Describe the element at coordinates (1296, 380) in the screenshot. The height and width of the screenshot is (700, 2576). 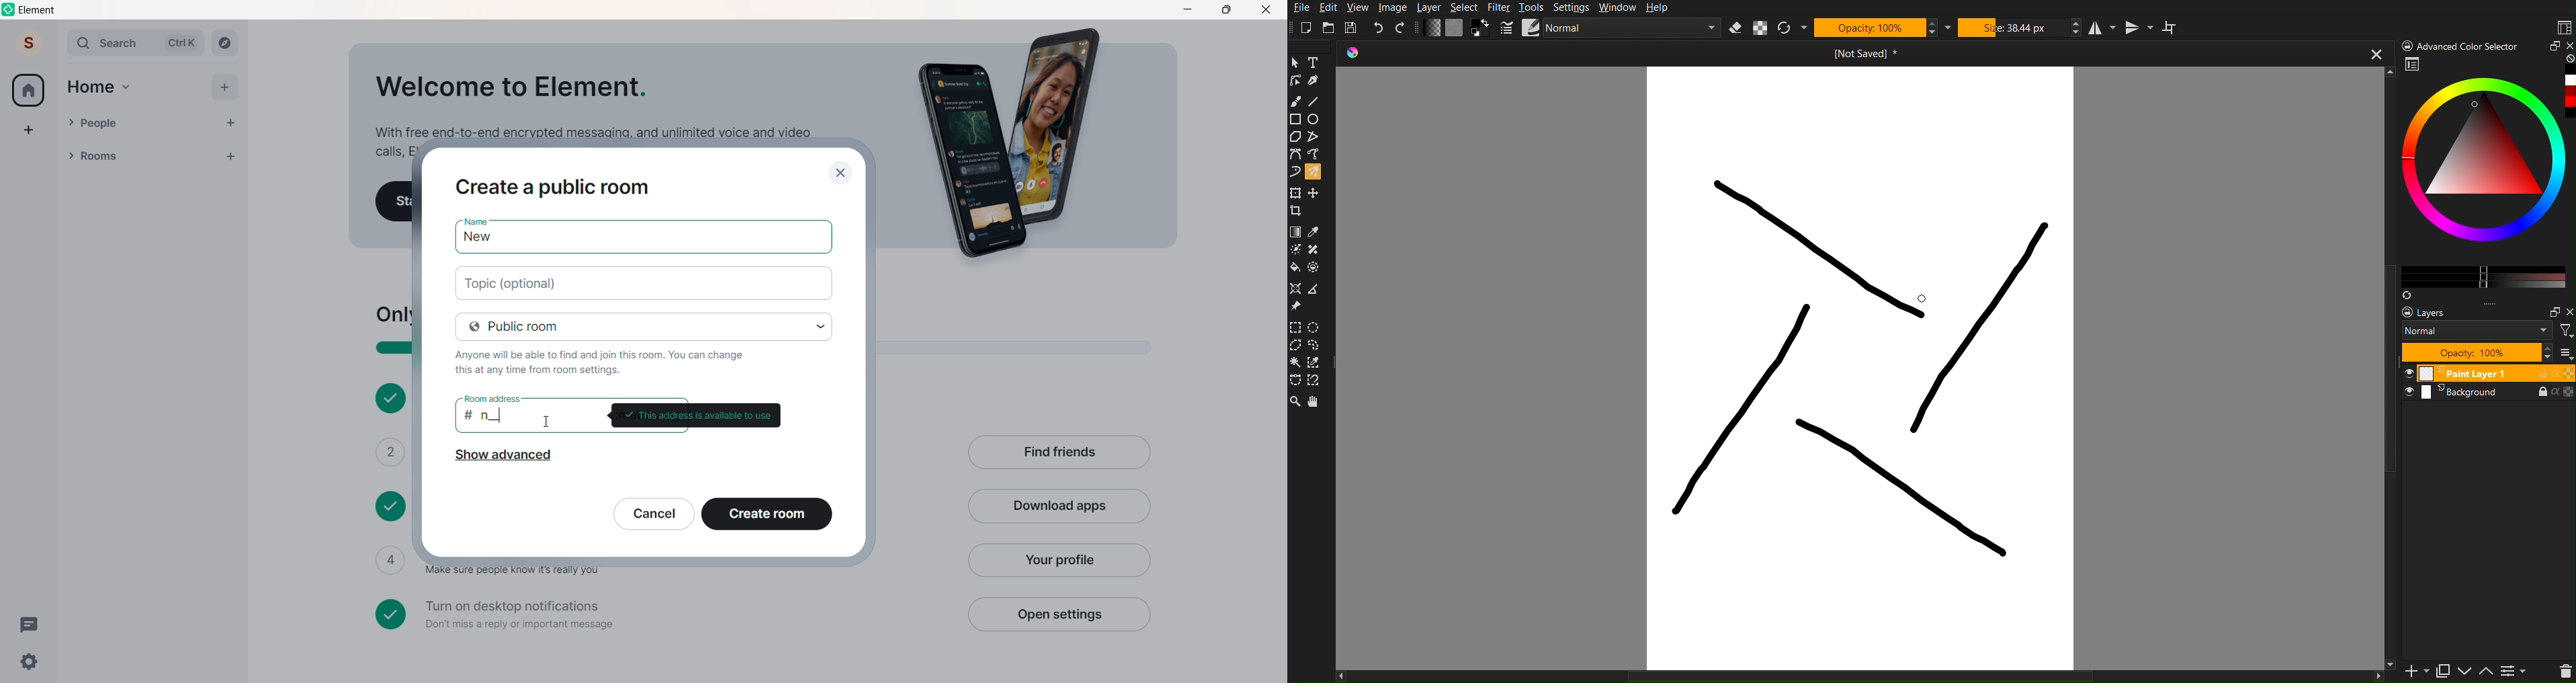
I see `Path Selection Tool` at that location.